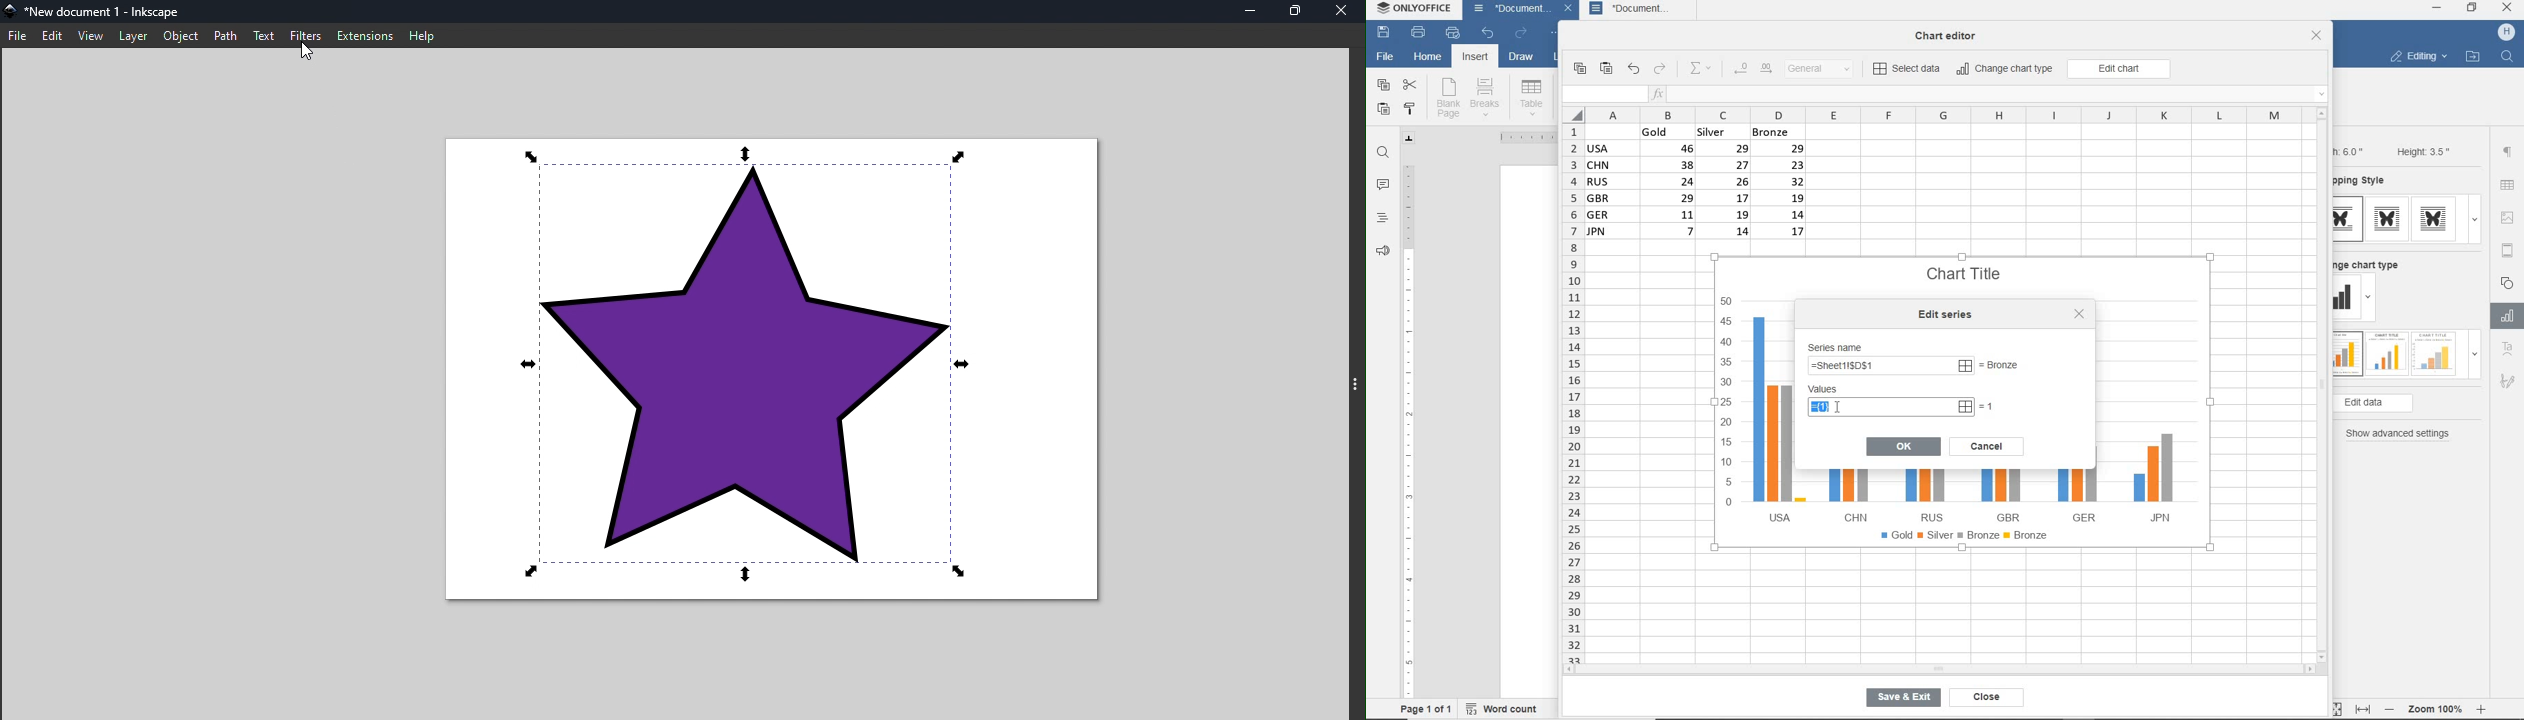 Image resolution: width=2548 pixels, height=728 pixels. I want to click on word count, so click(1506, 707).